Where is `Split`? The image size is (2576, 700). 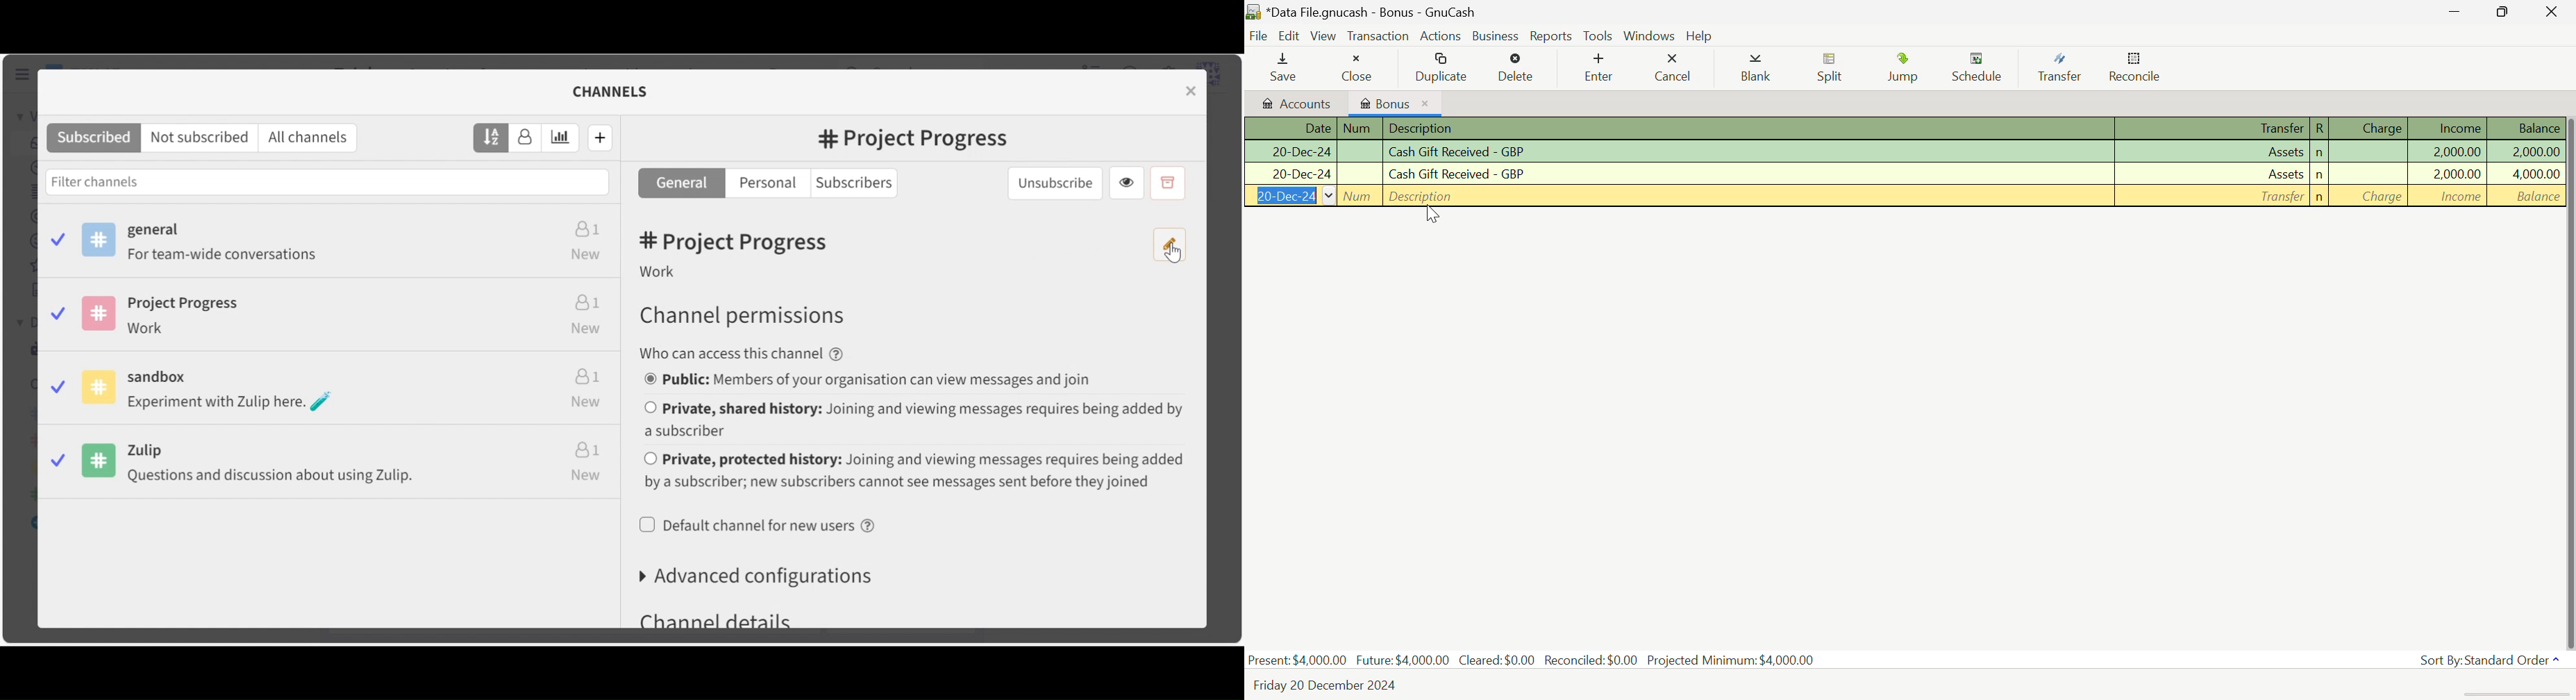
Split is located at coordinates (1831, 69).